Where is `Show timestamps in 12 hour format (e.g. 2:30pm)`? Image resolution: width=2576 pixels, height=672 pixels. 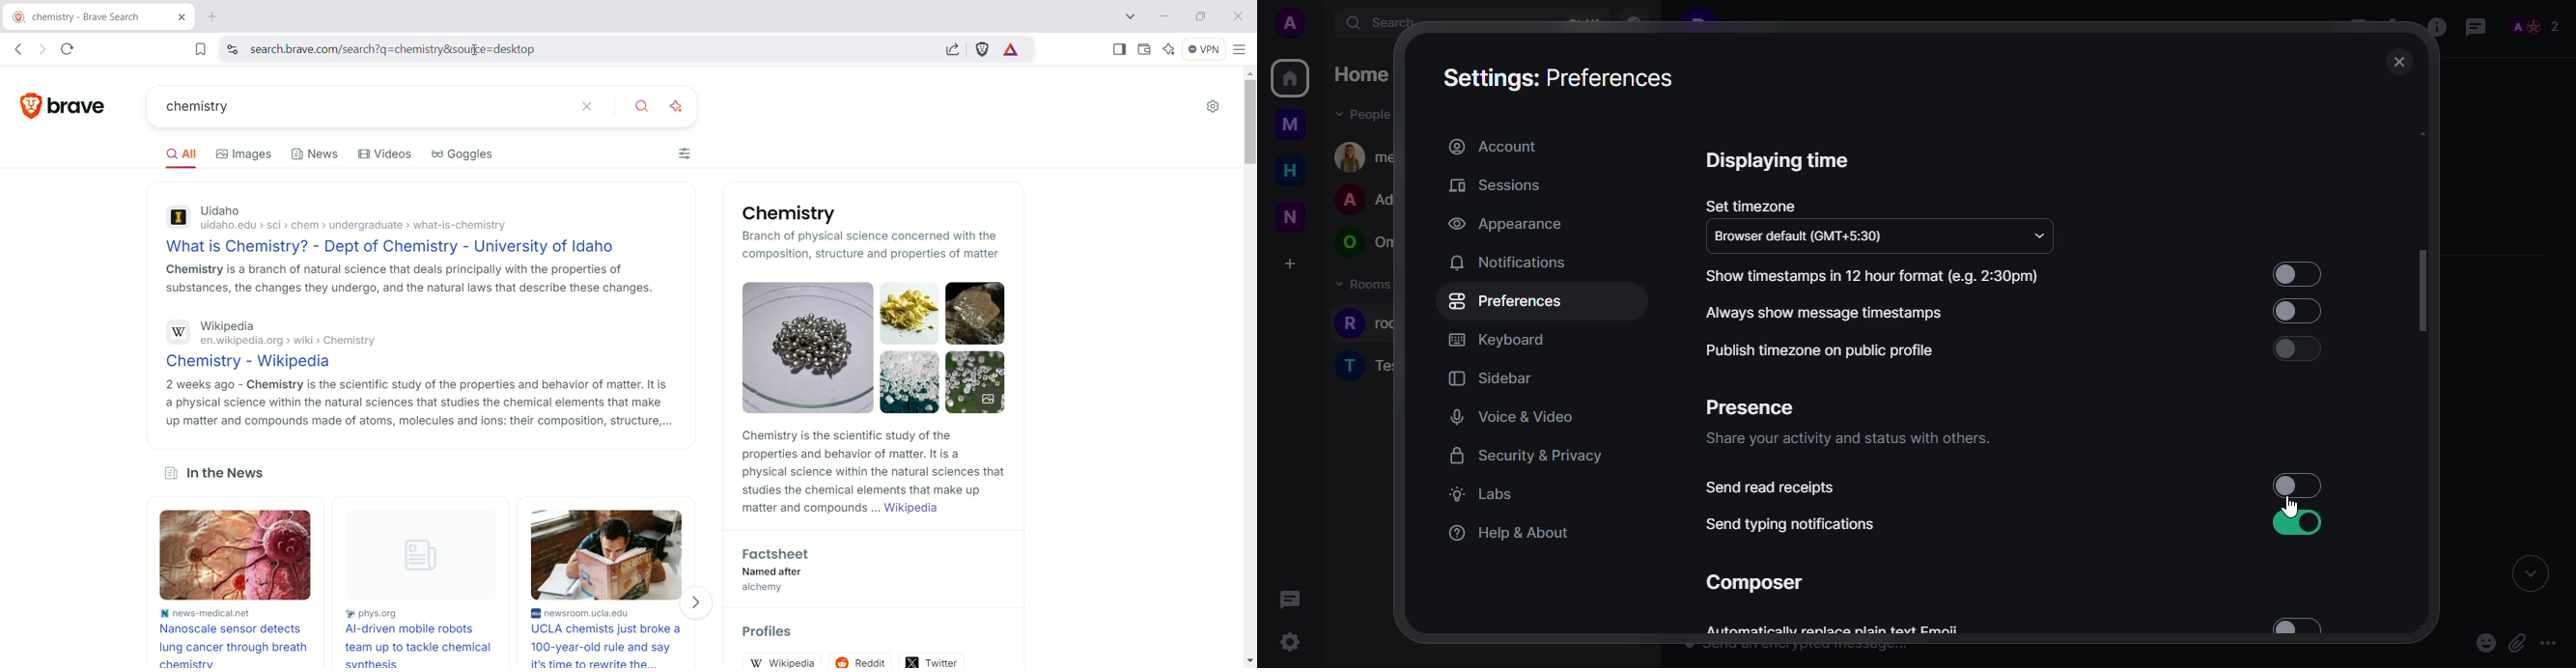 Show timestamps in 12 hour format (e.g. 2:30pm) is located at coordinates (1877, 276).